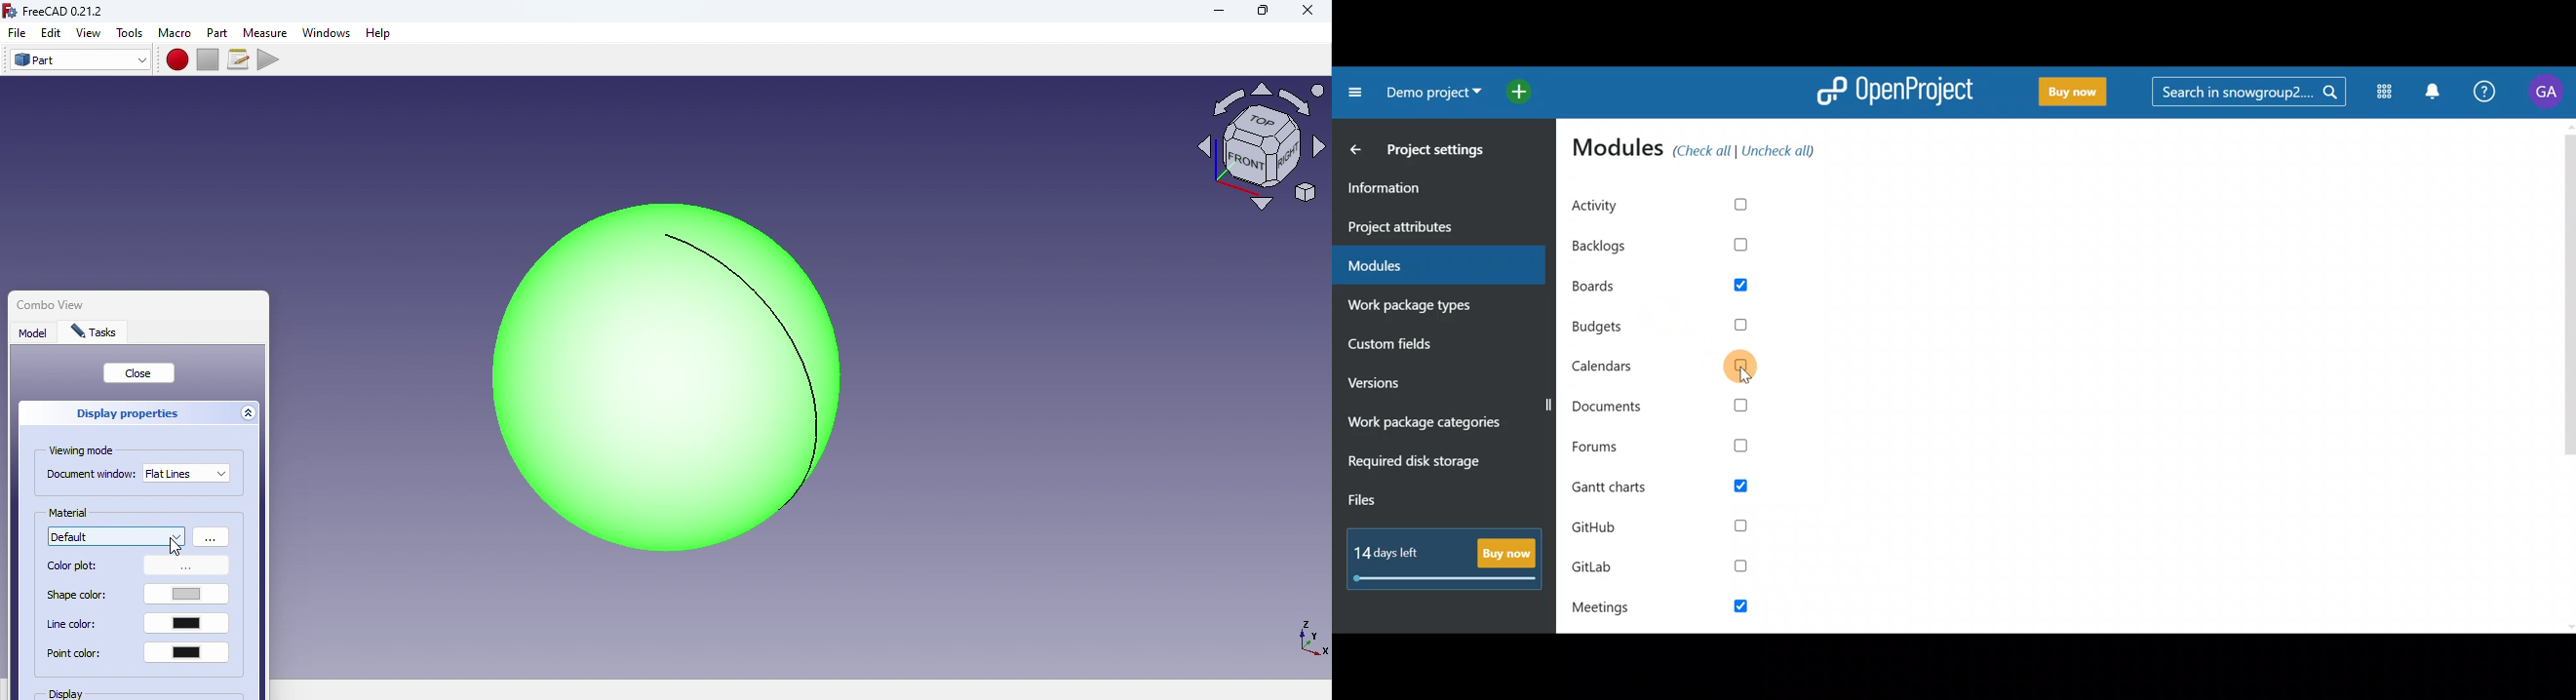 This screenshot has width=2576, height=700. What do you see at coordinates (187, 473) in the screenshot?
I see `Drop down menu` at bounding box center [187, 473].